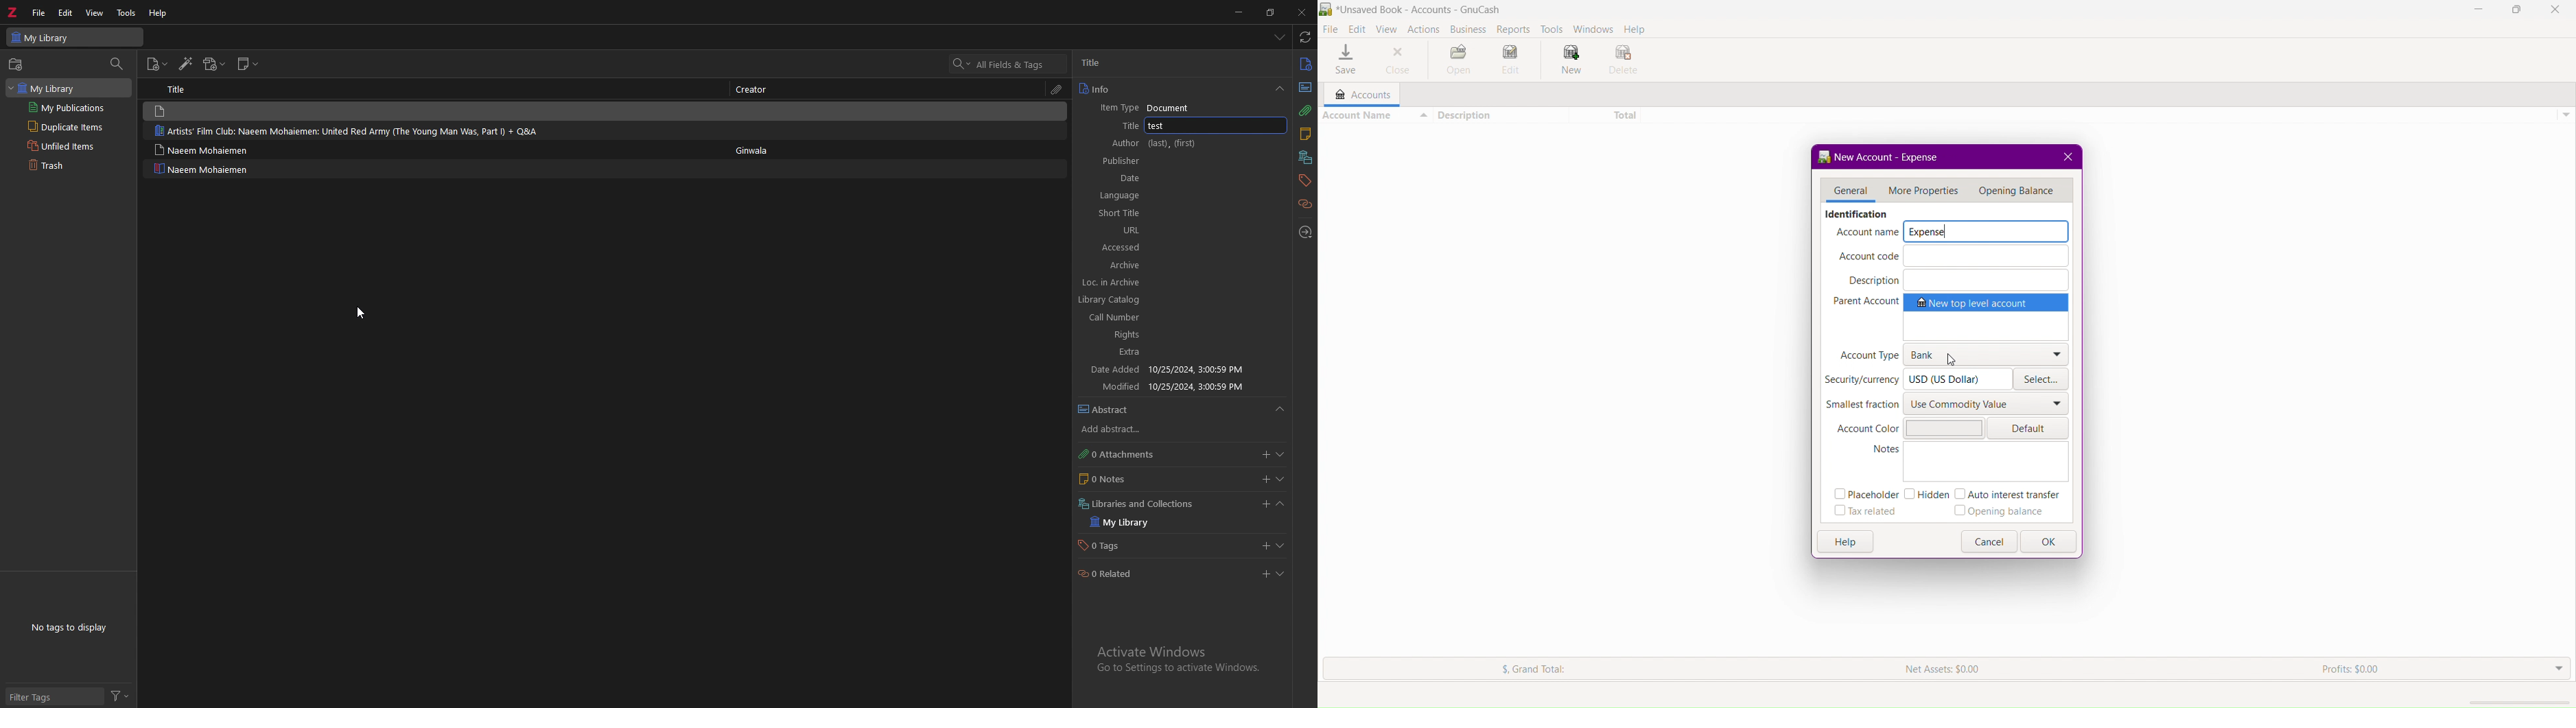  Describe the element at coordinates (1306, 88) in the screenshot. I see `Type` at that location.